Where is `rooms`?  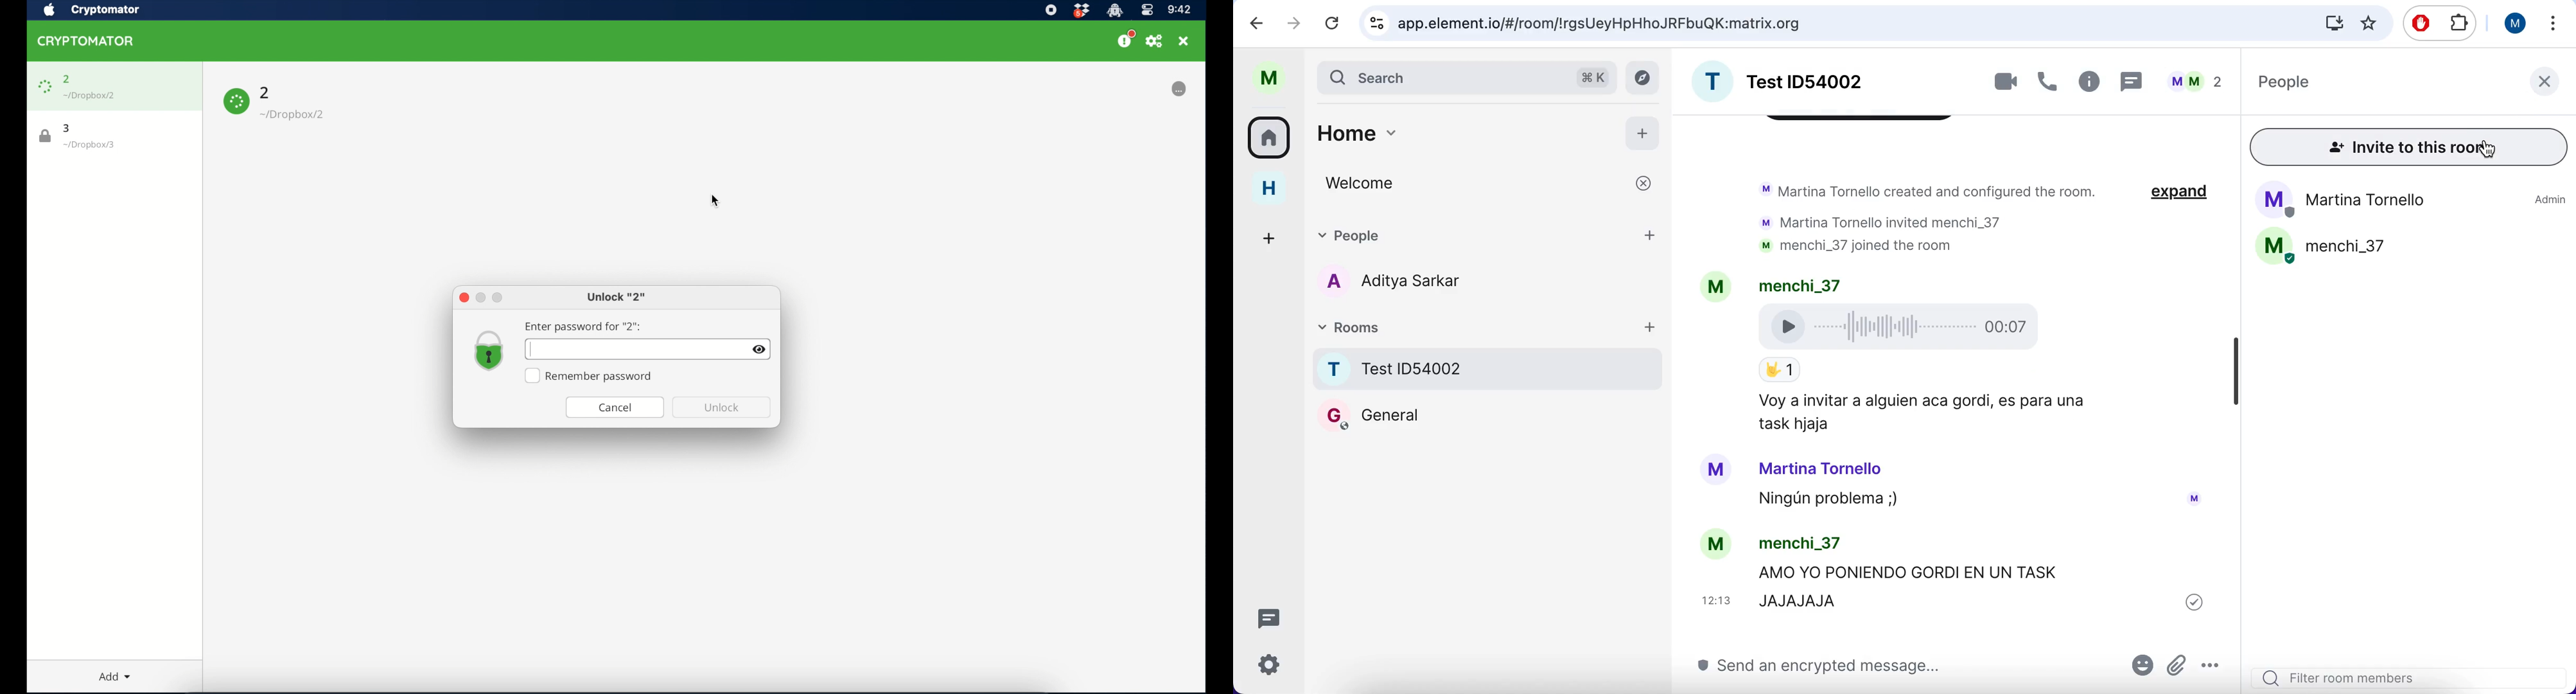
rooms is located at coordinates (1487, 452).